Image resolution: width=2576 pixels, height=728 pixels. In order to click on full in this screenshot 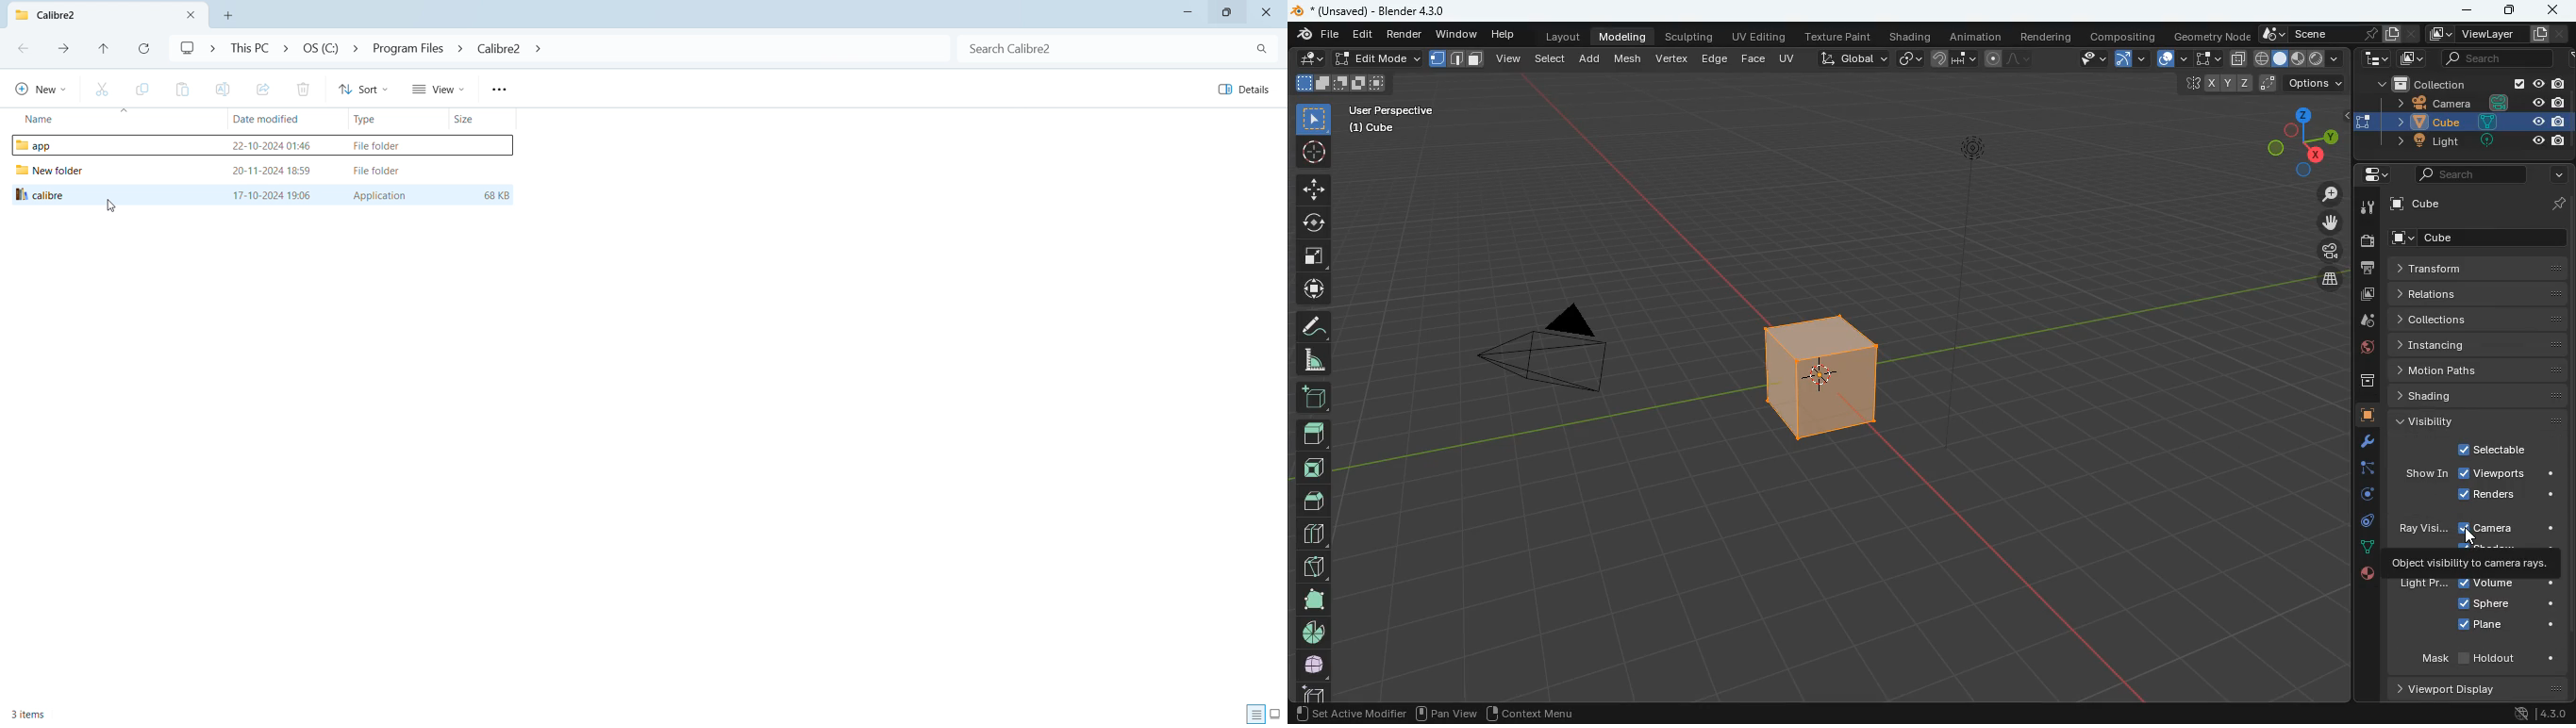, I will do `click(1312, 601)`.